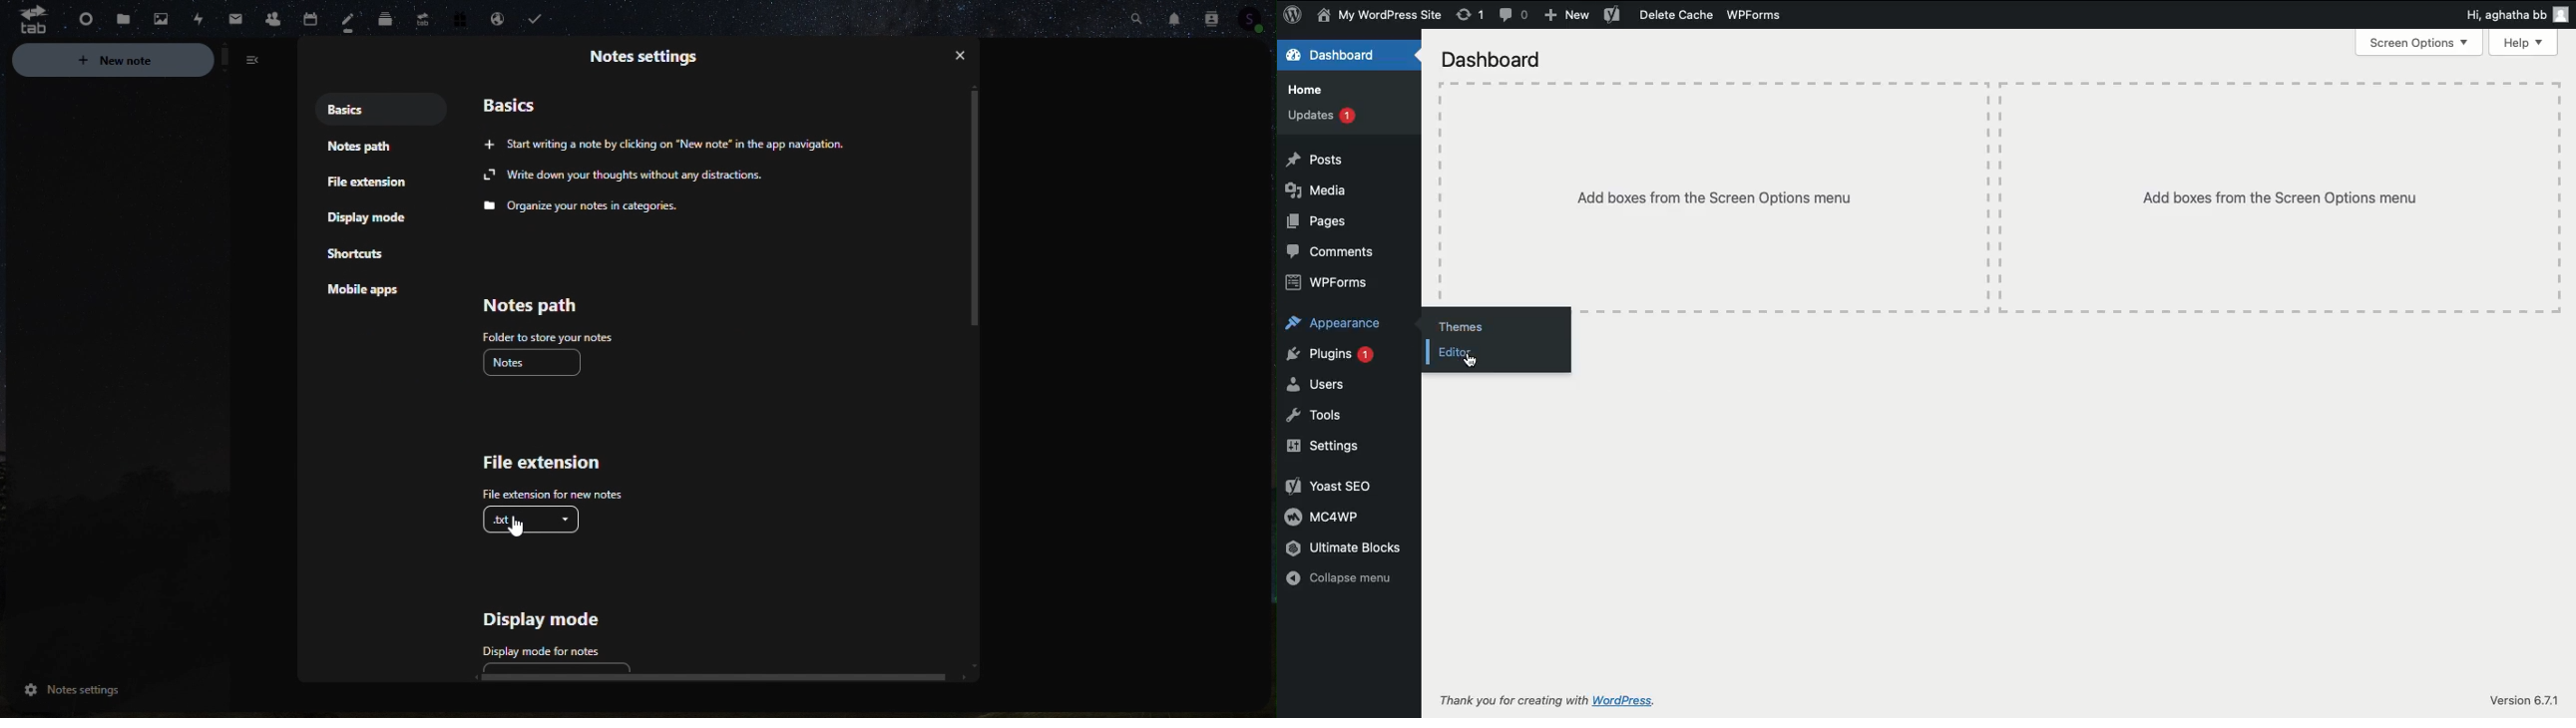 The image size is (2576, 728). Describe the element at coordinates (364, 252) in the screenshot. I see `Mobile shortcuts` at that location.